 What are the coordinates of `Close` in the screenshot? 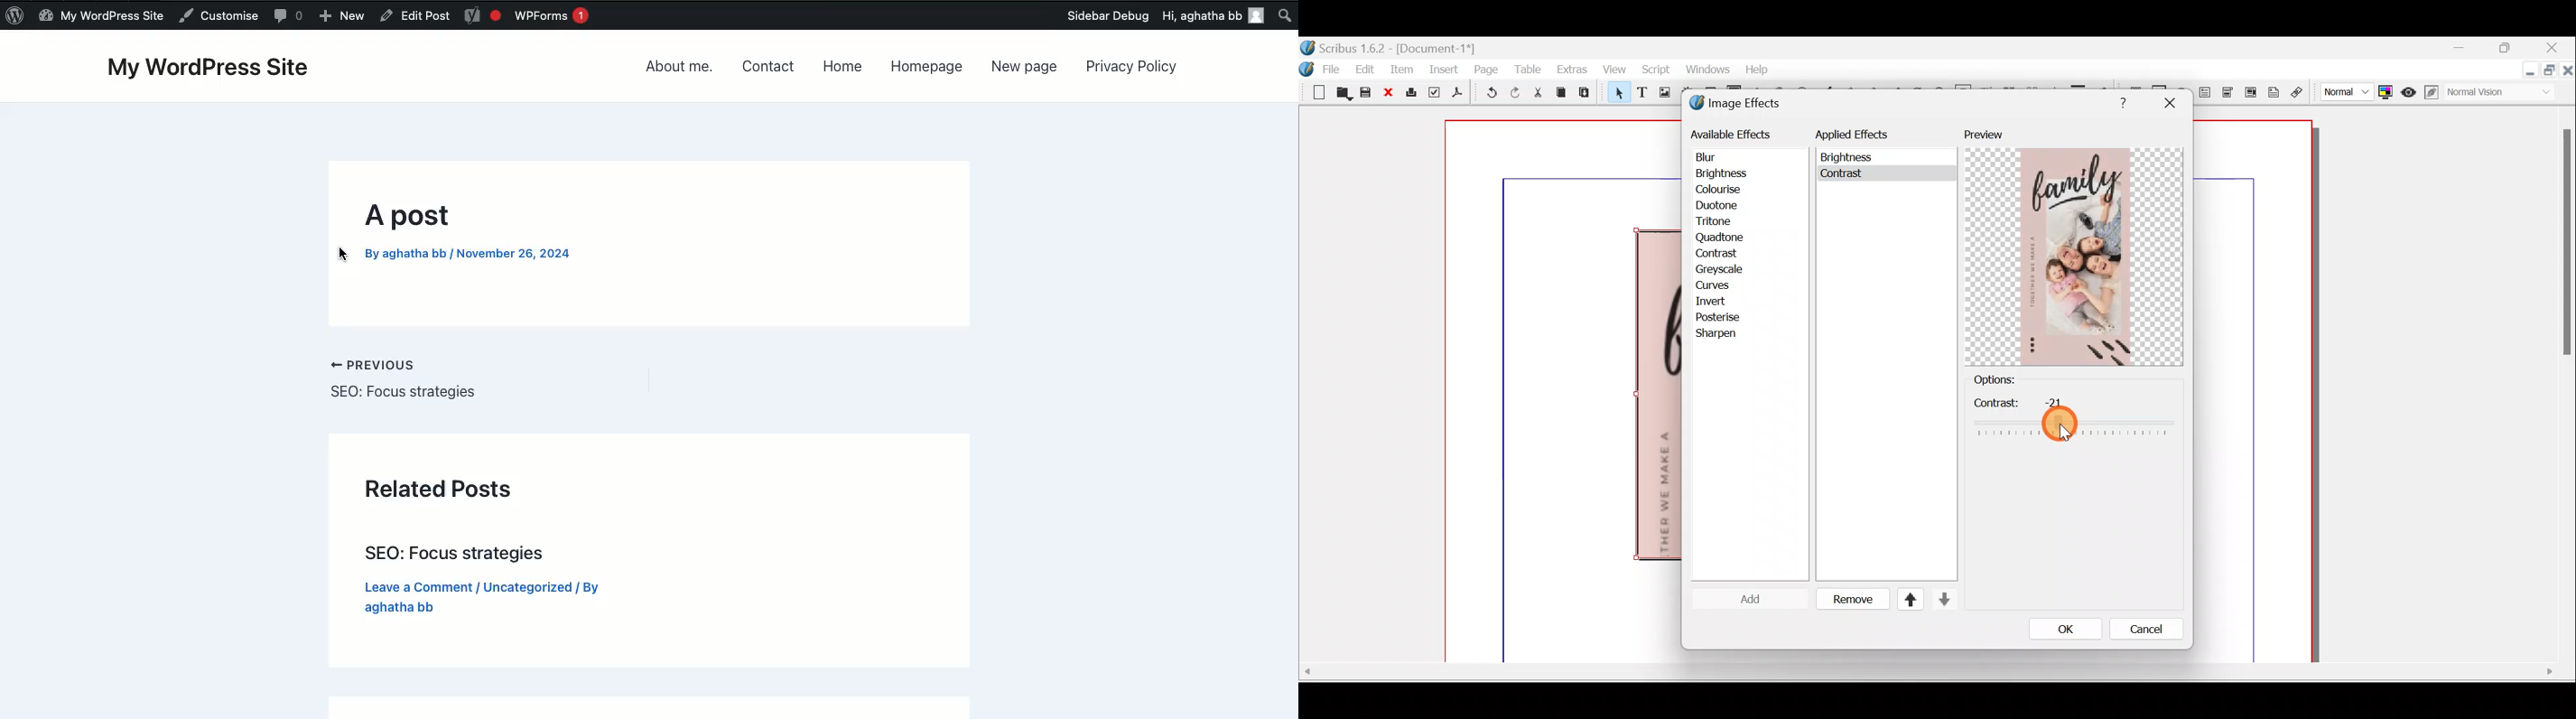 It's located at (1389, 93).